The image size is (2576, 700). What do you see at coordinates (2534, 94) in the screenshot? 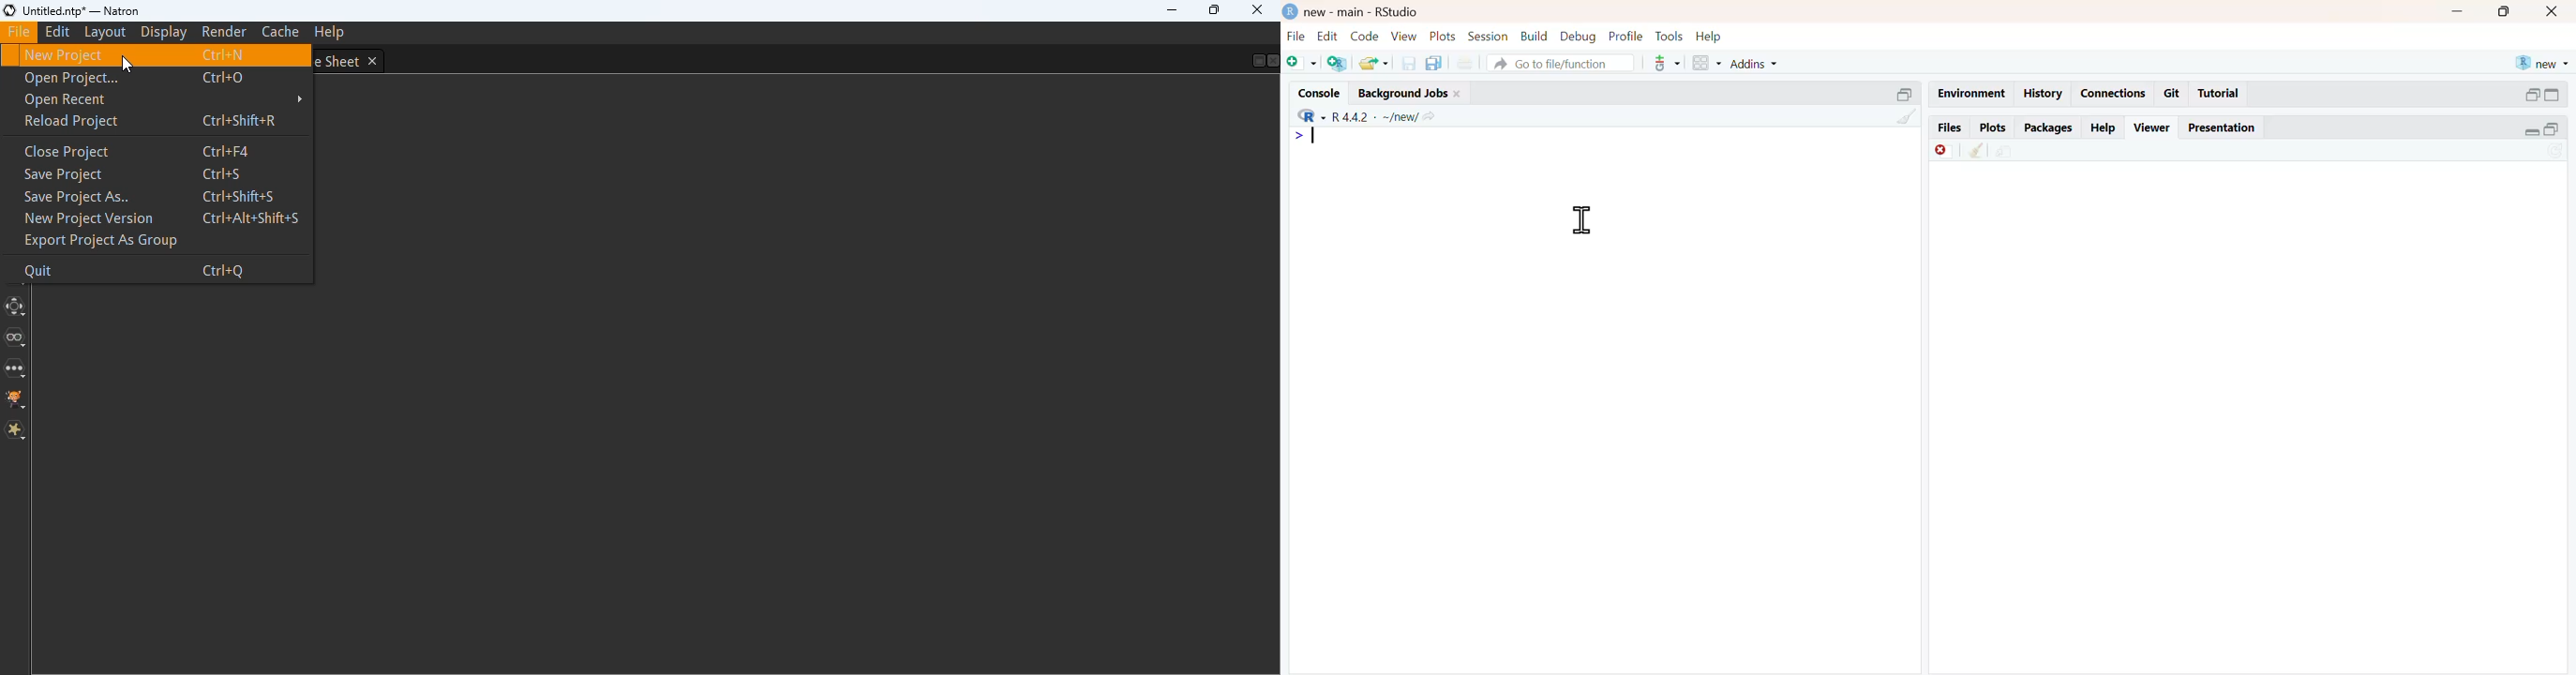
I see `open in separate window` at bounding box center [2534, 94].